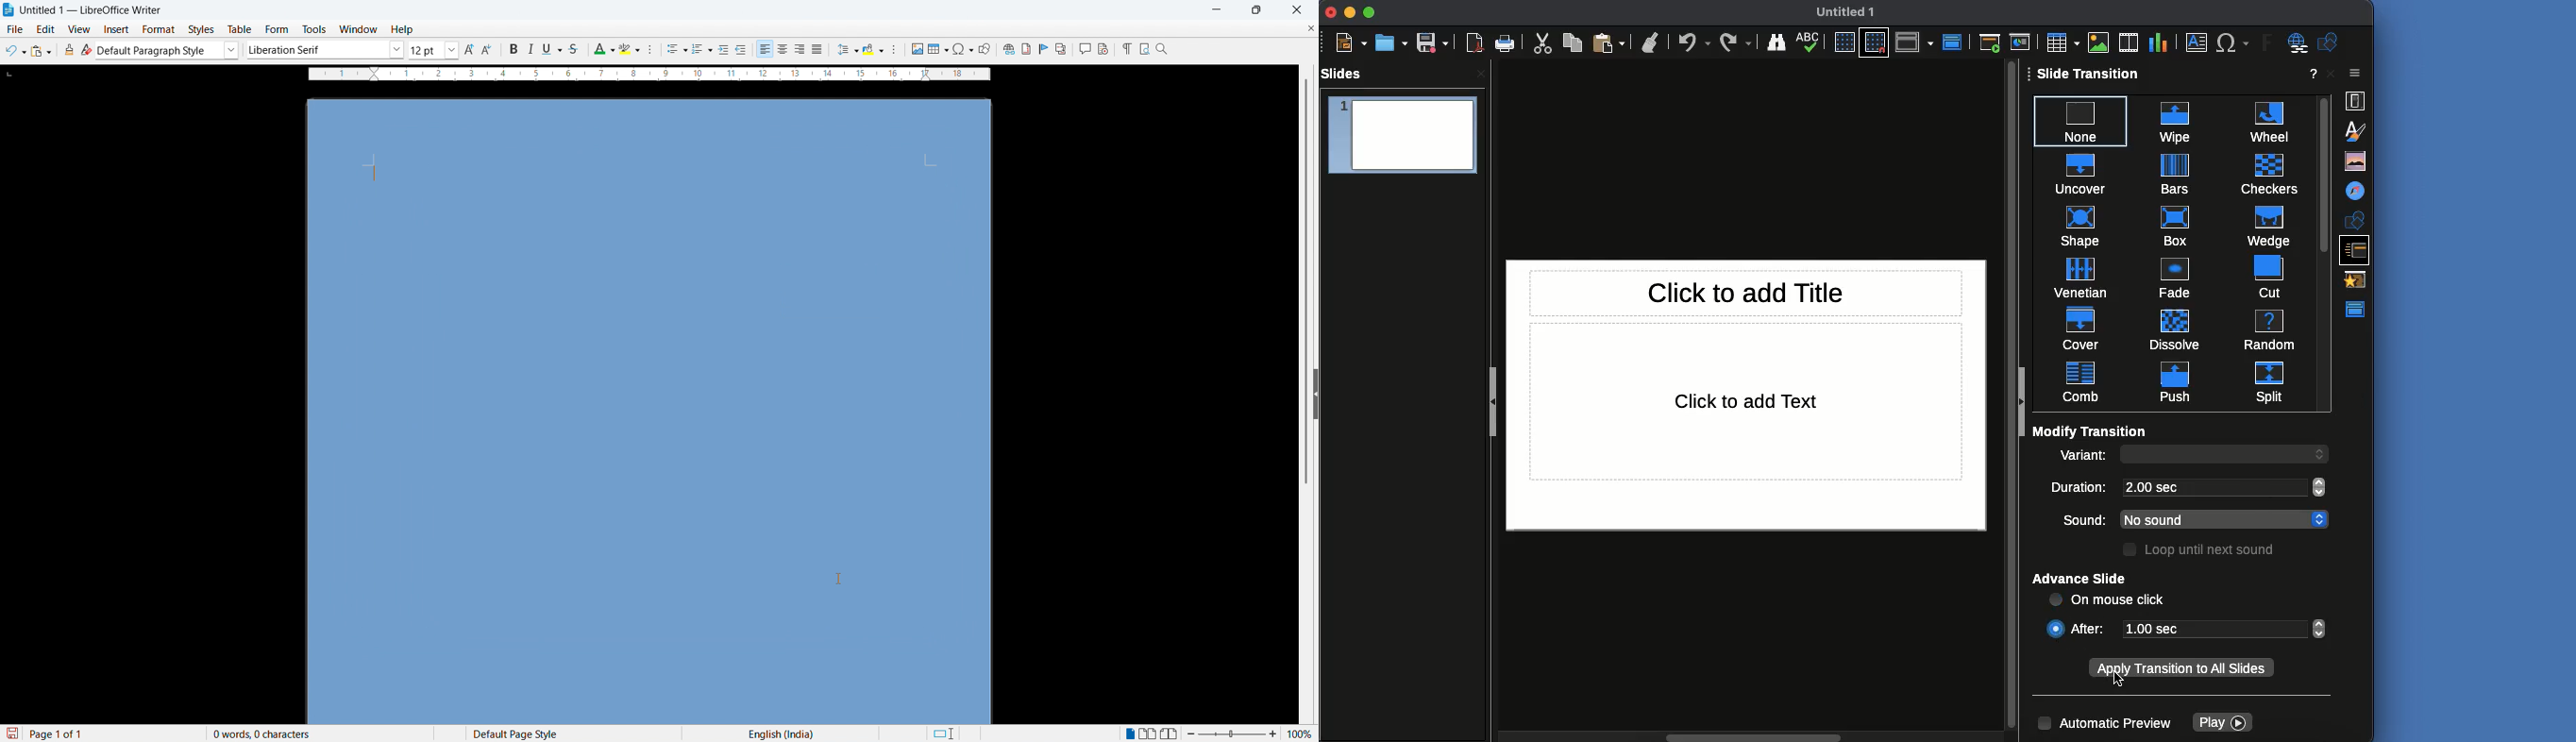 This screenshot has height=756, width=2576. What do you see at coordinates (2010, 398) in the screenshot?
I see `scroll` at bounding box center [2010, 398].